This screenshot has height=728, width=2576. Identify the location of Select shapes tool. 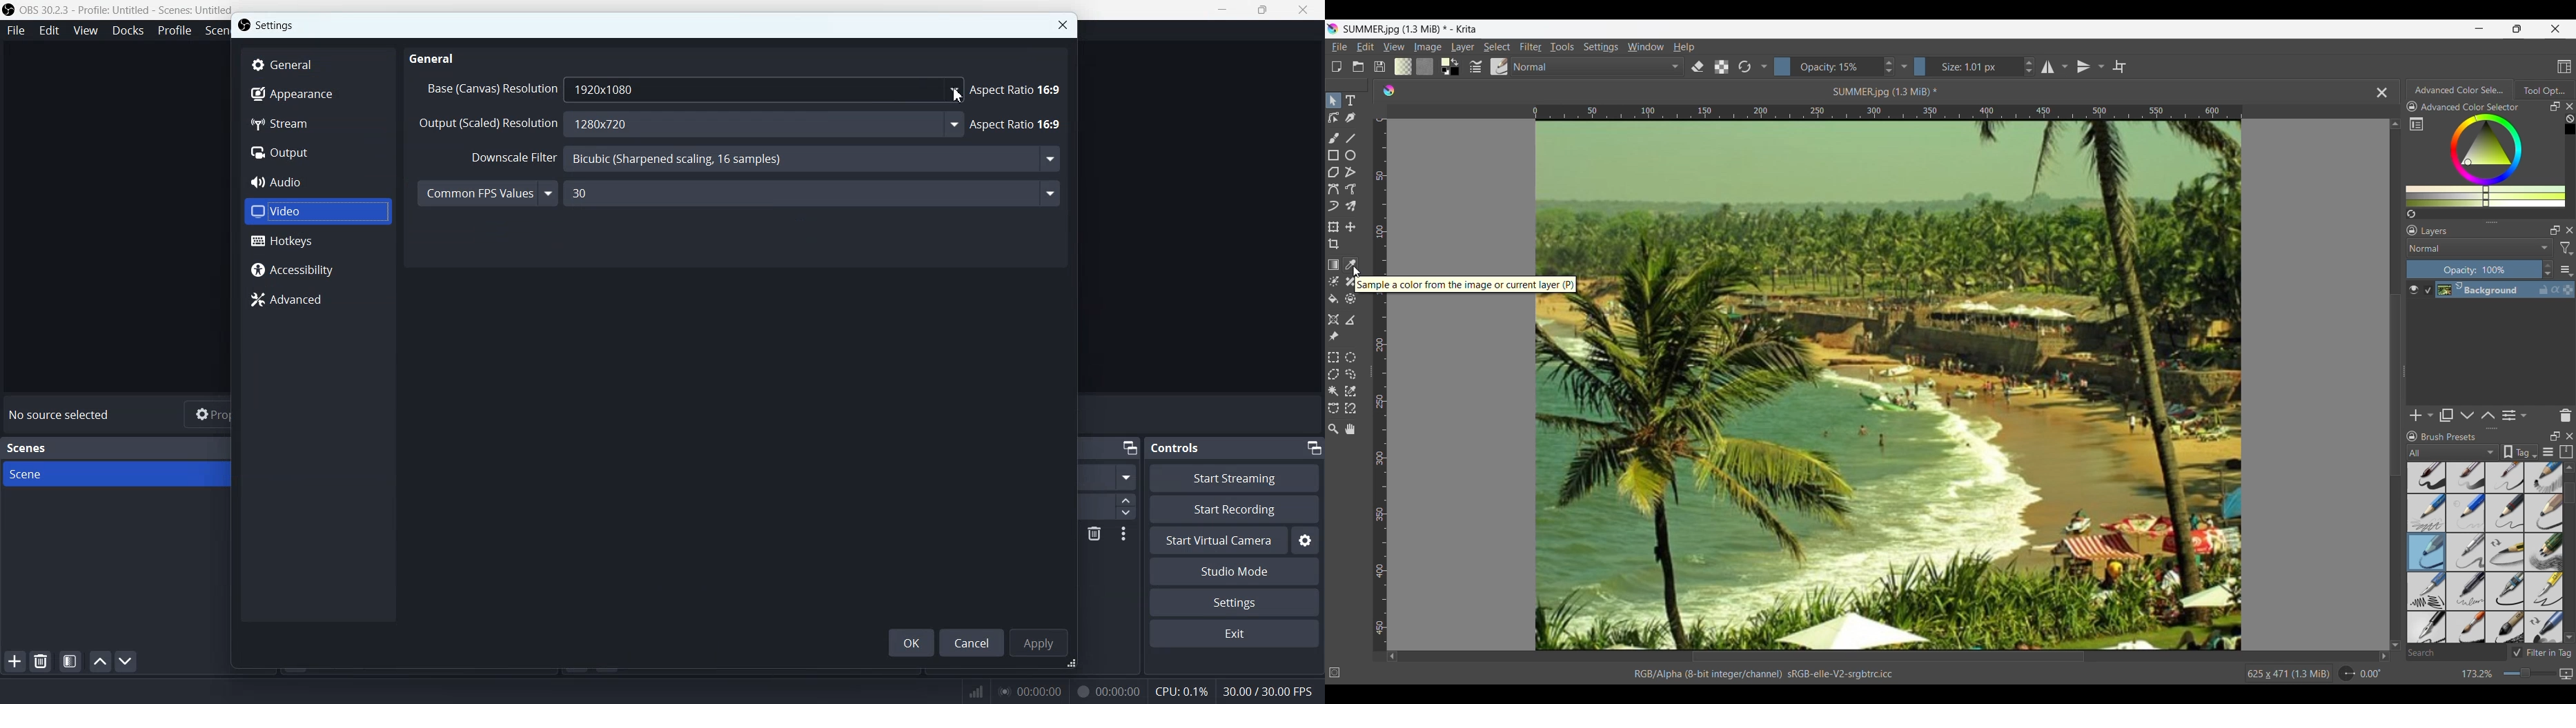
(1333, 100).